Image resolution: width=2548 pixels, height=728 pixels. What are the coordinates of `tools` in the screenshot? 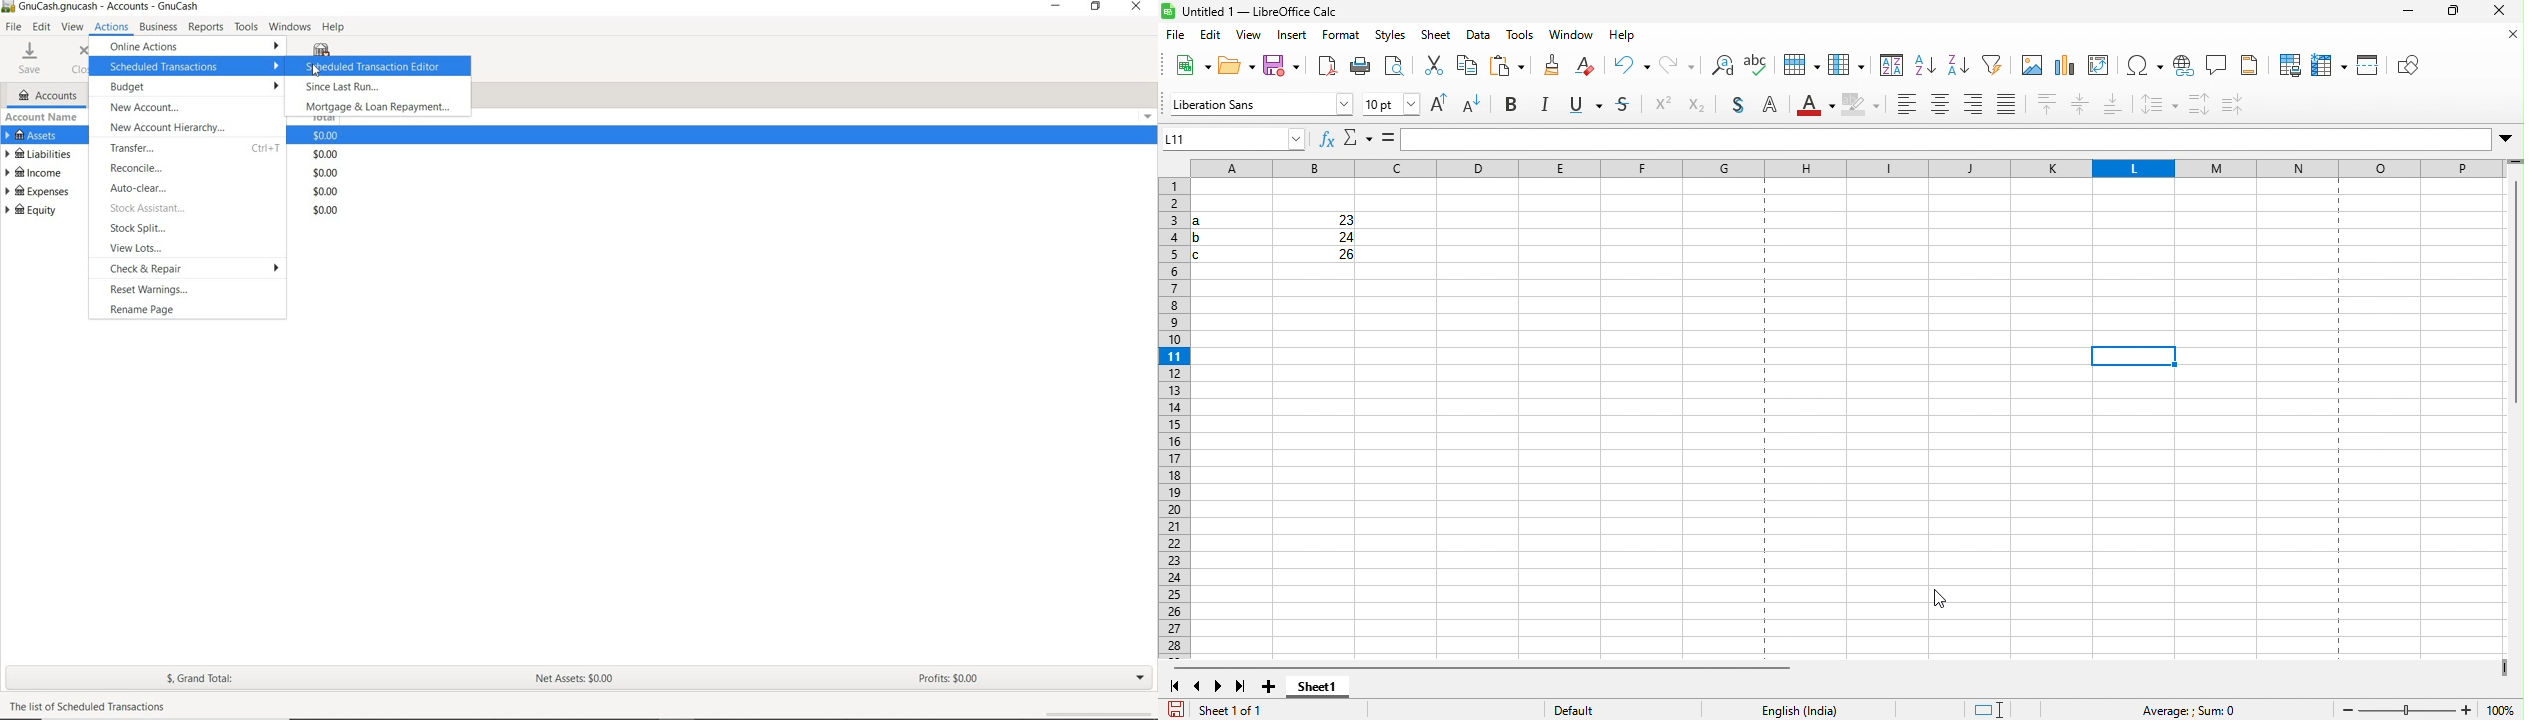 It's located at (1518, 38).